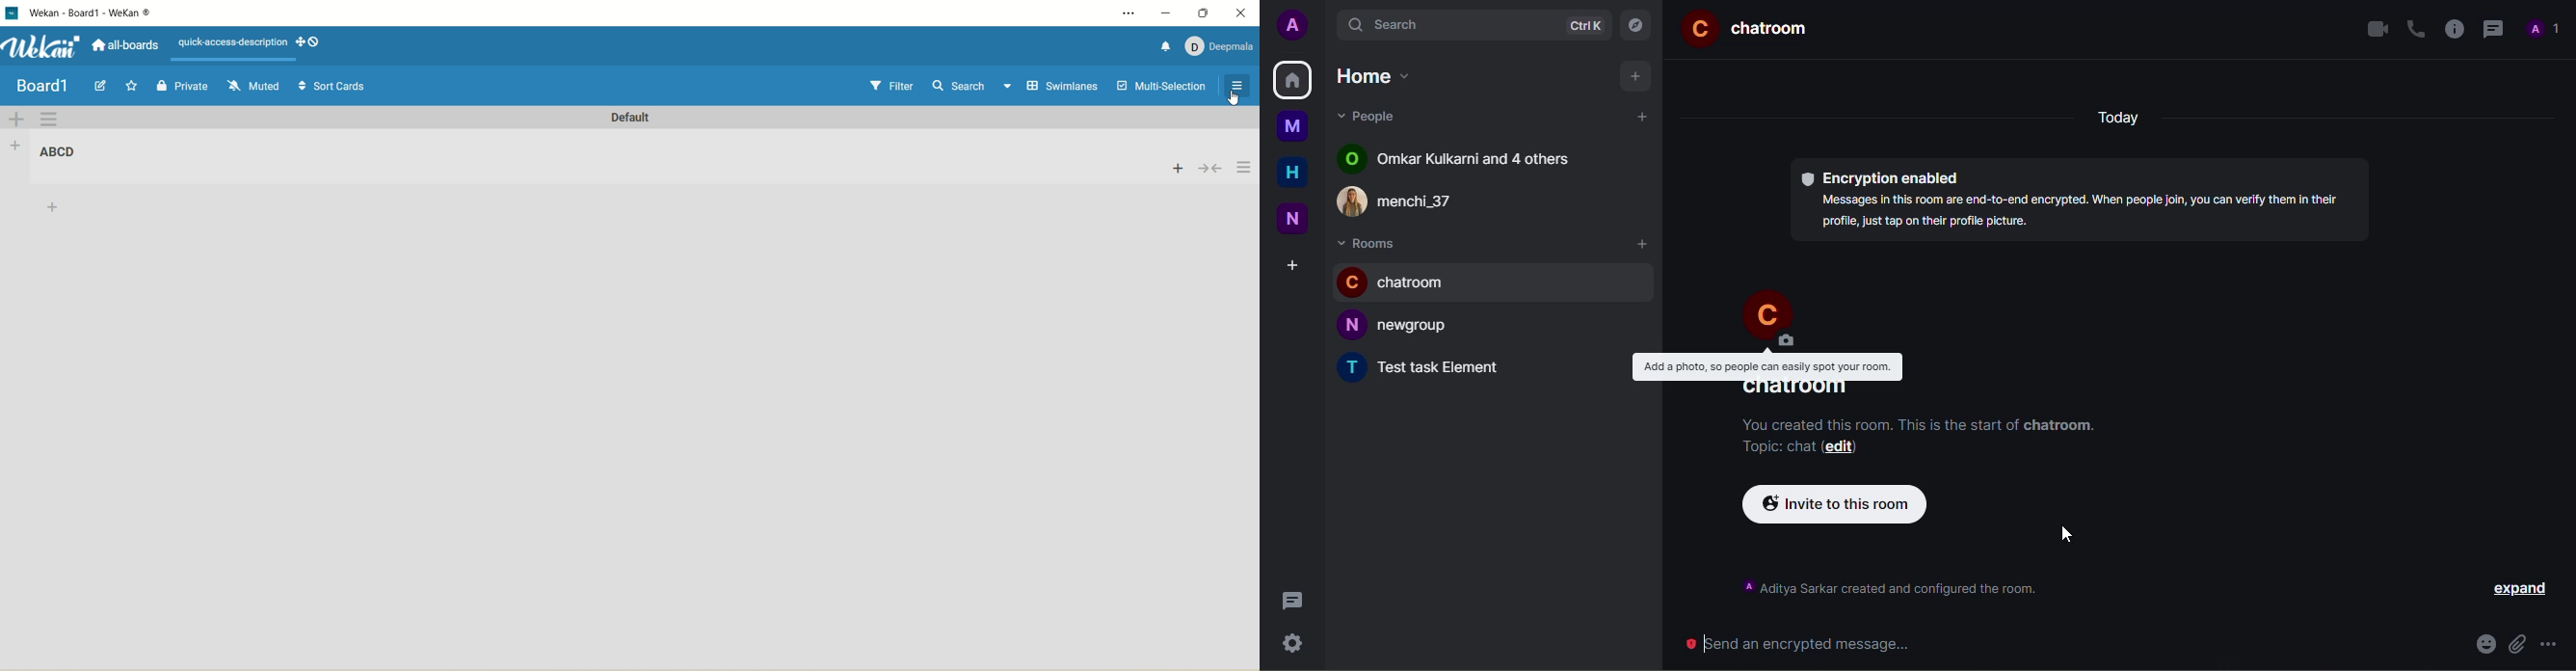  Describe the element at coordinates (1124, 11) in the screenshot. I see `setting and more` at that location.